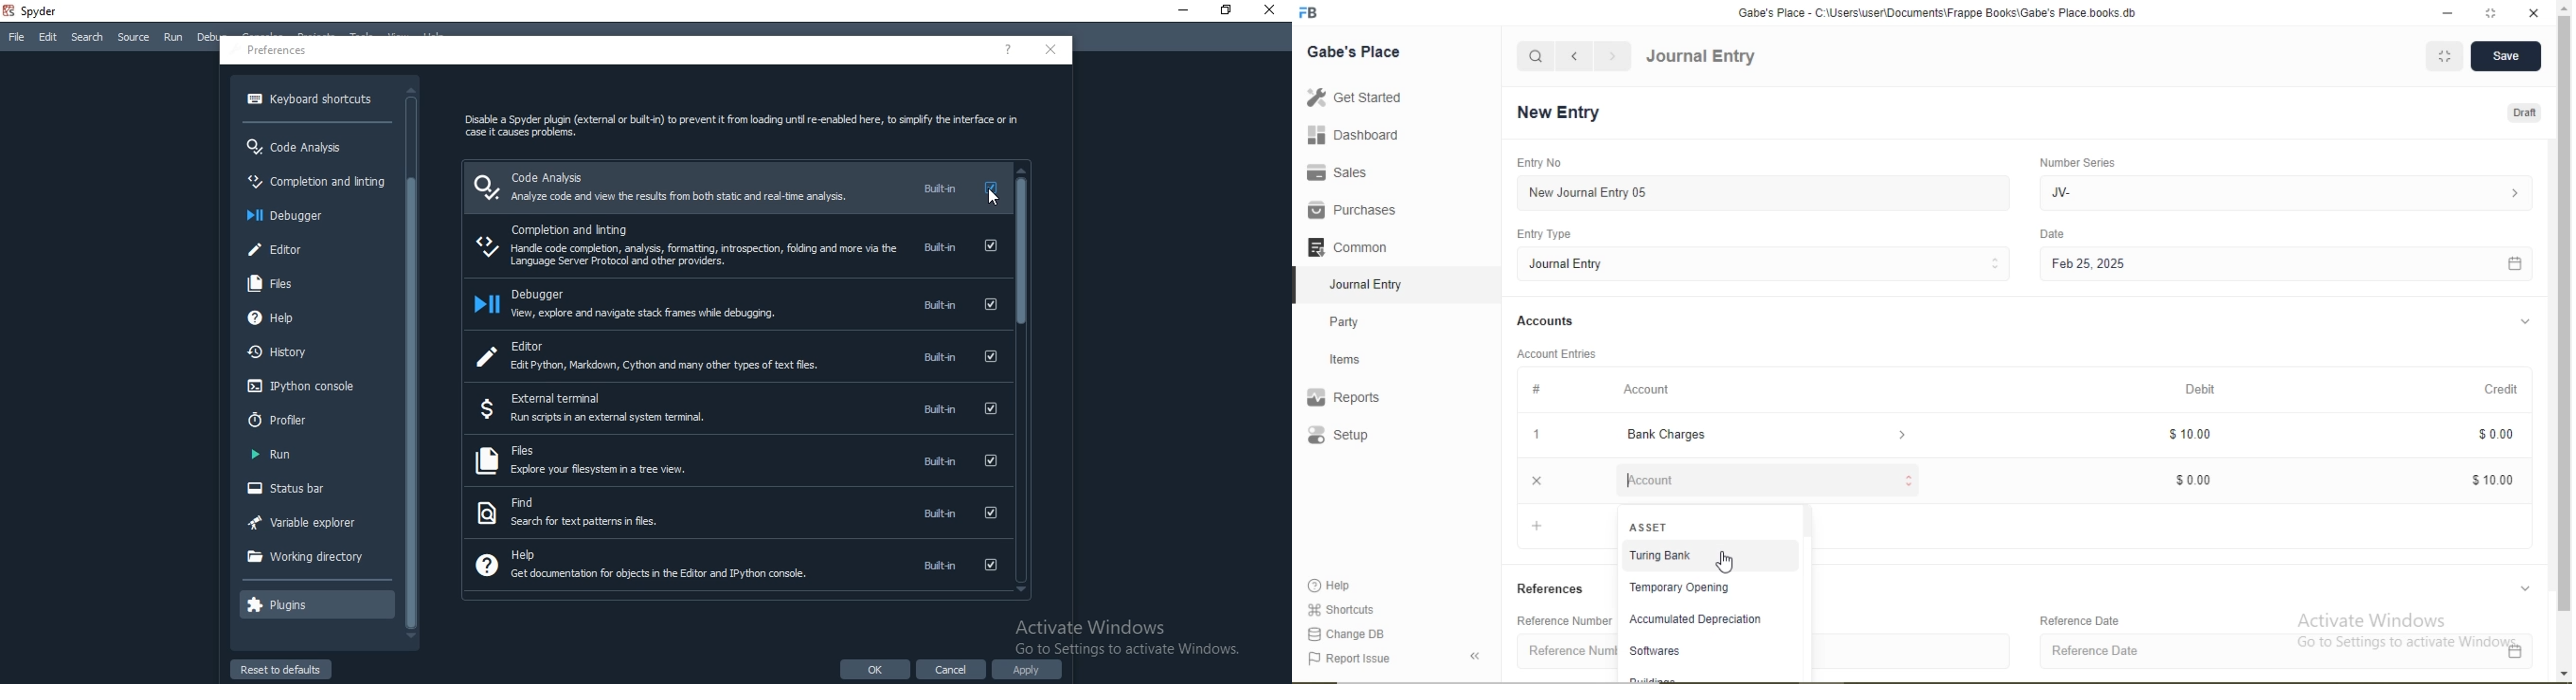 This screenshot has width=2576, height=700. What do you see at coordinates (734, 564) in the screenshot?
I see `help` at bounding box center [734, 564].